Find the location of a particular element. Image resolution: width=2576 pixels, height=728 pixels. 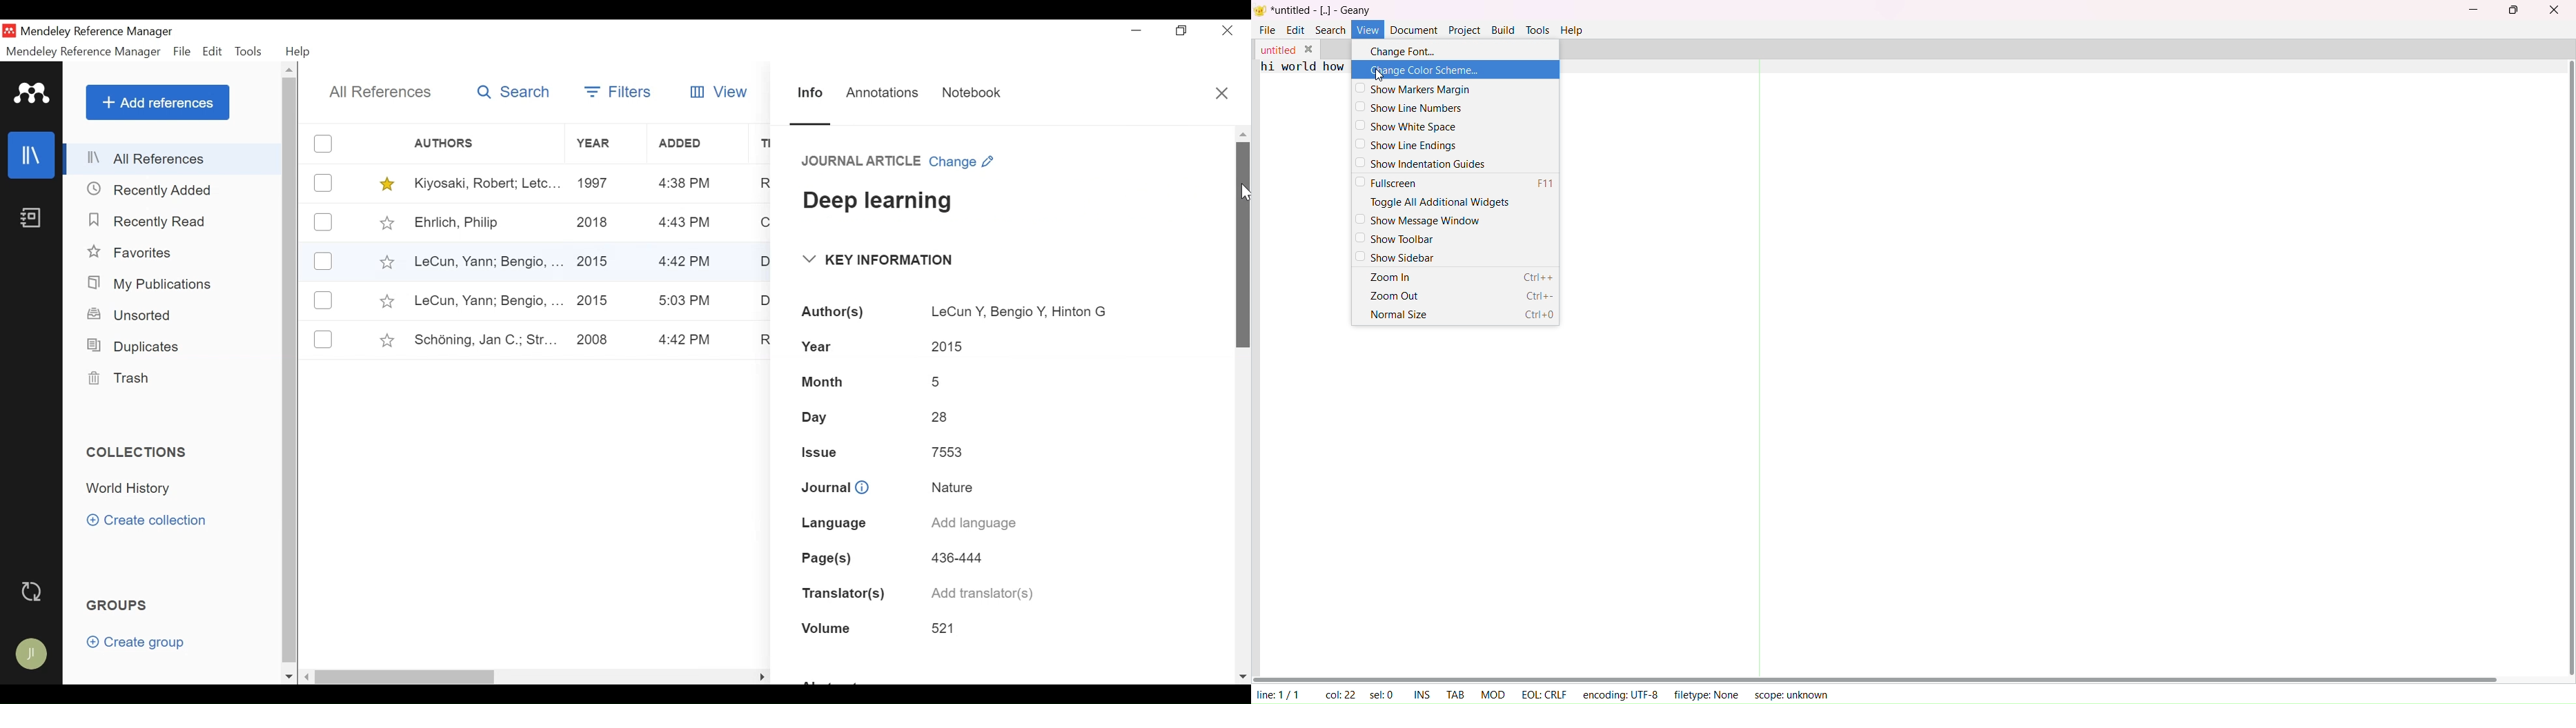

(un)select is located at coordinates (323, 262).